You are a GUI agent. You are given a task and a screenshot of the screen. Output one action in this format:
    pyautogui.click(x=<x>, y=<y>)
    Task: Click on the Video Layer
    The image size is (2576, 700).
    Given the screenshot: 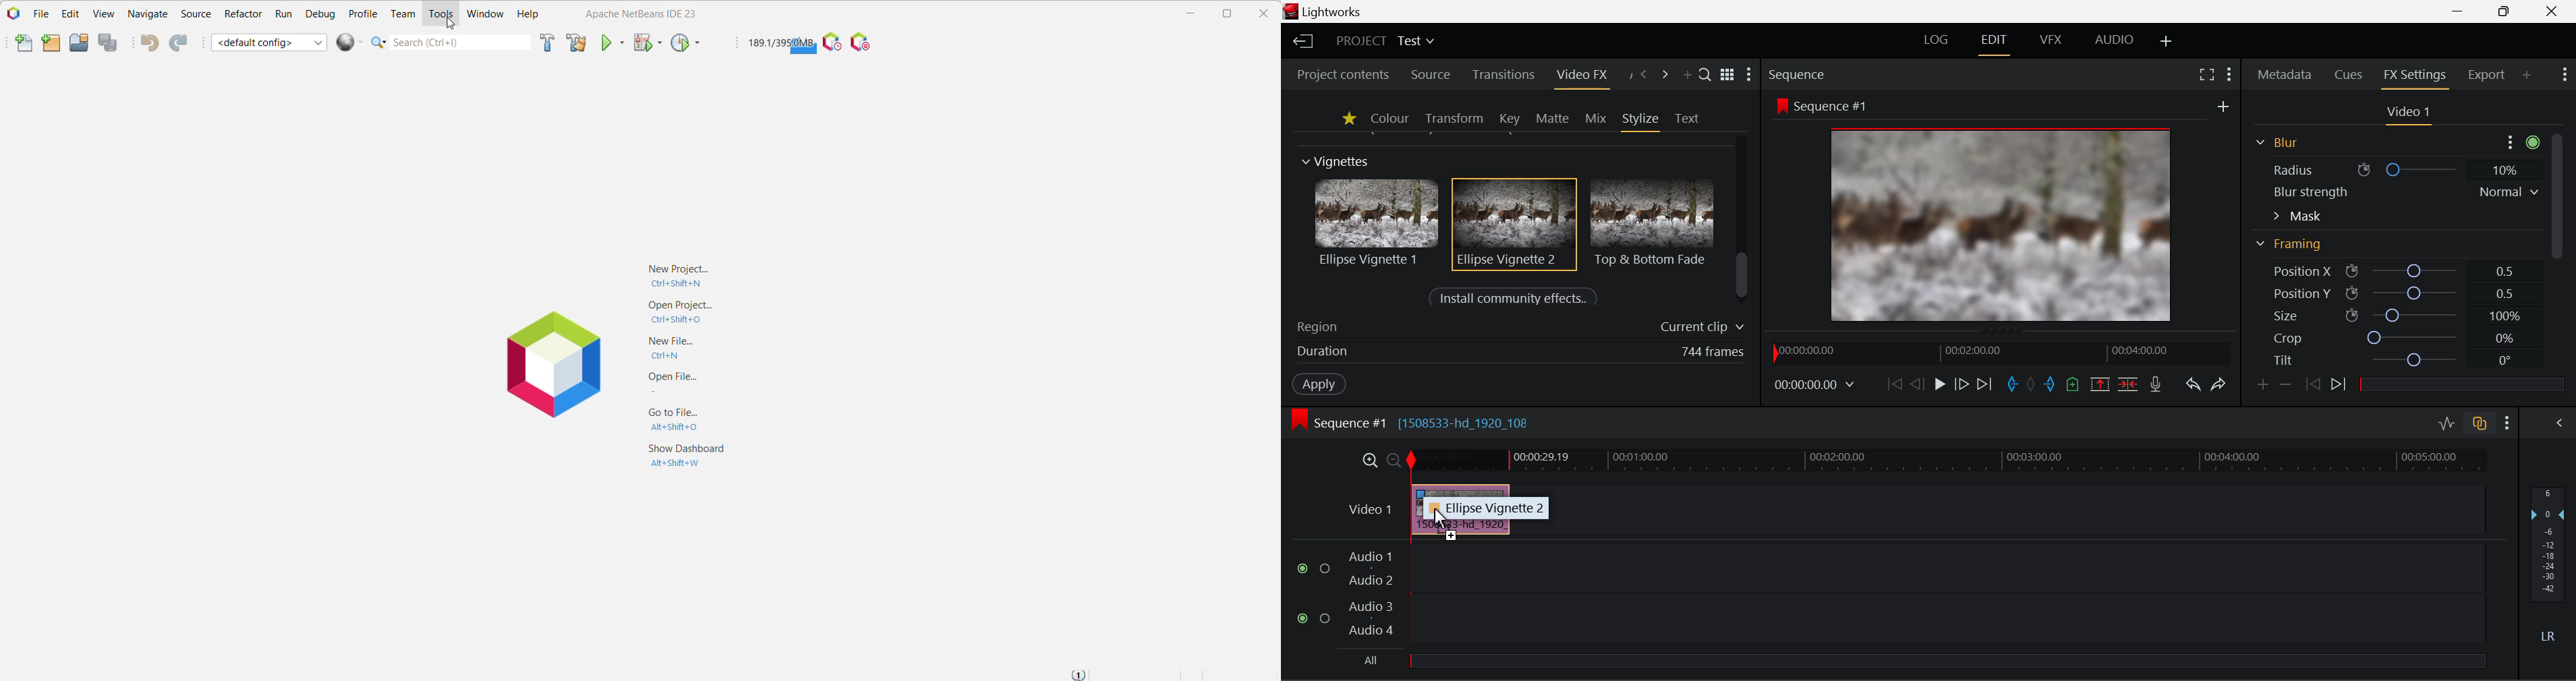 What is the action you would take?
    pyautogui.click(x=1367, y=508)
    